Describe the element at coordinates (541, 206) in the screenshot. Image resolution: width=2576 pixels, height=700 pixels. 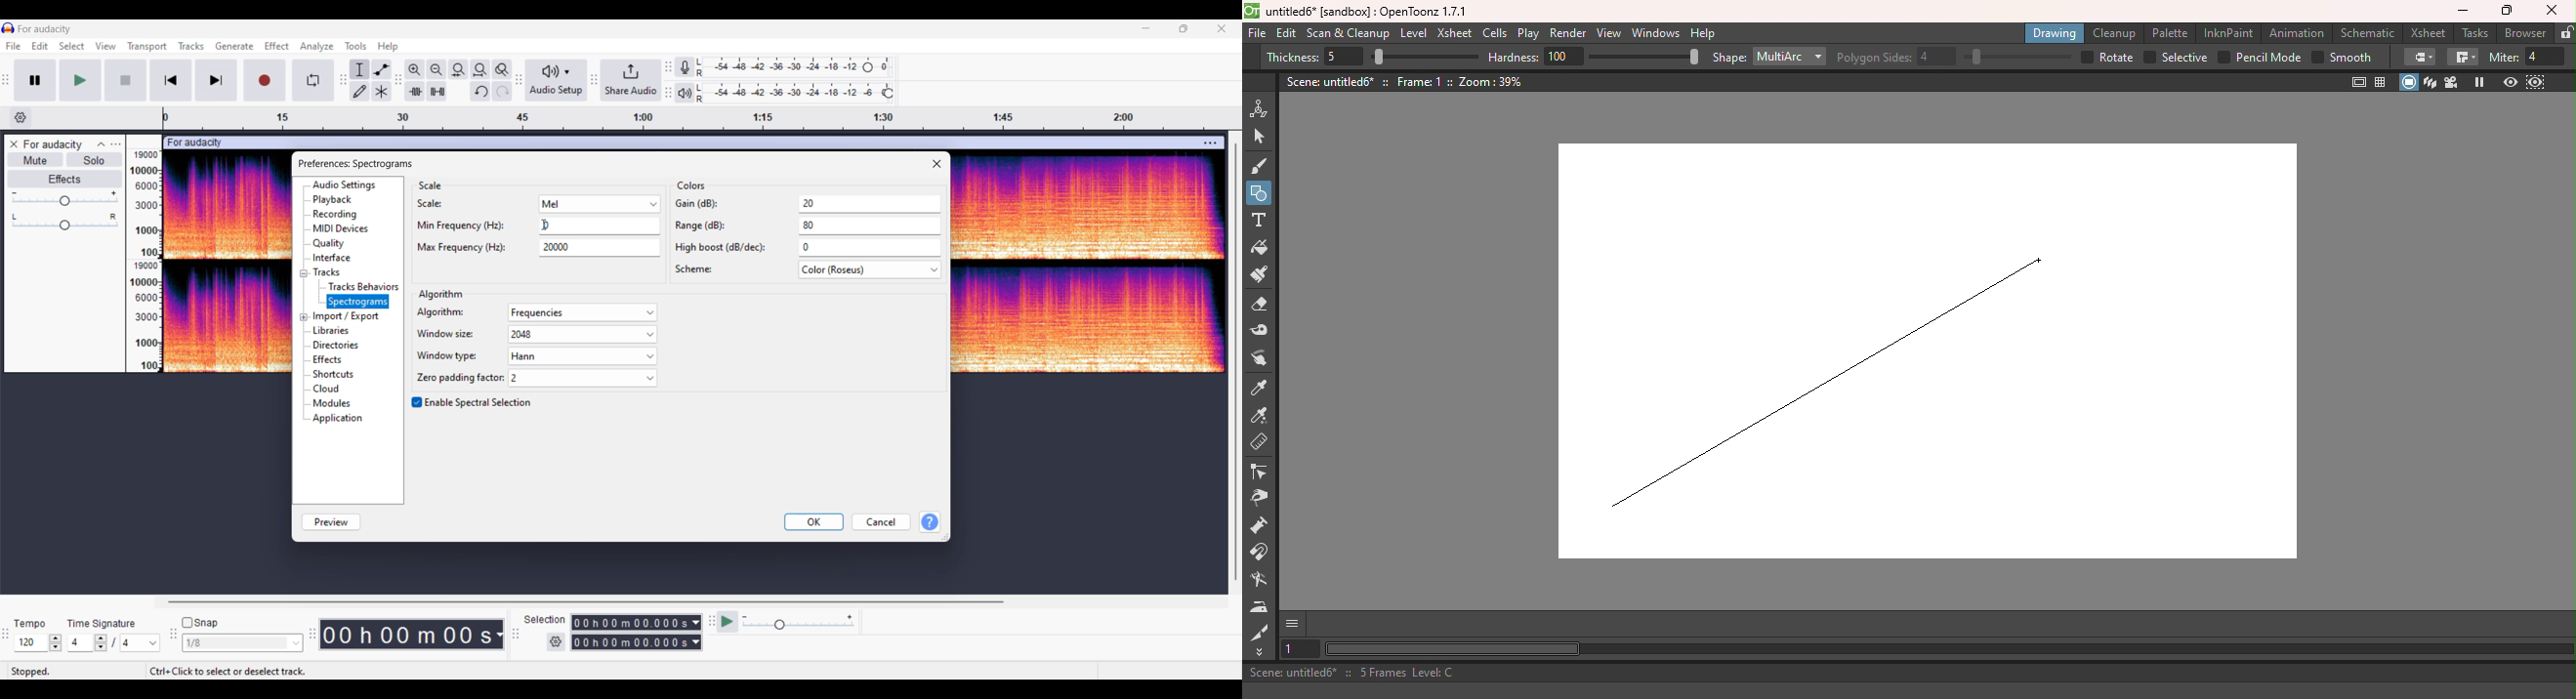
I see `scale` at that location.